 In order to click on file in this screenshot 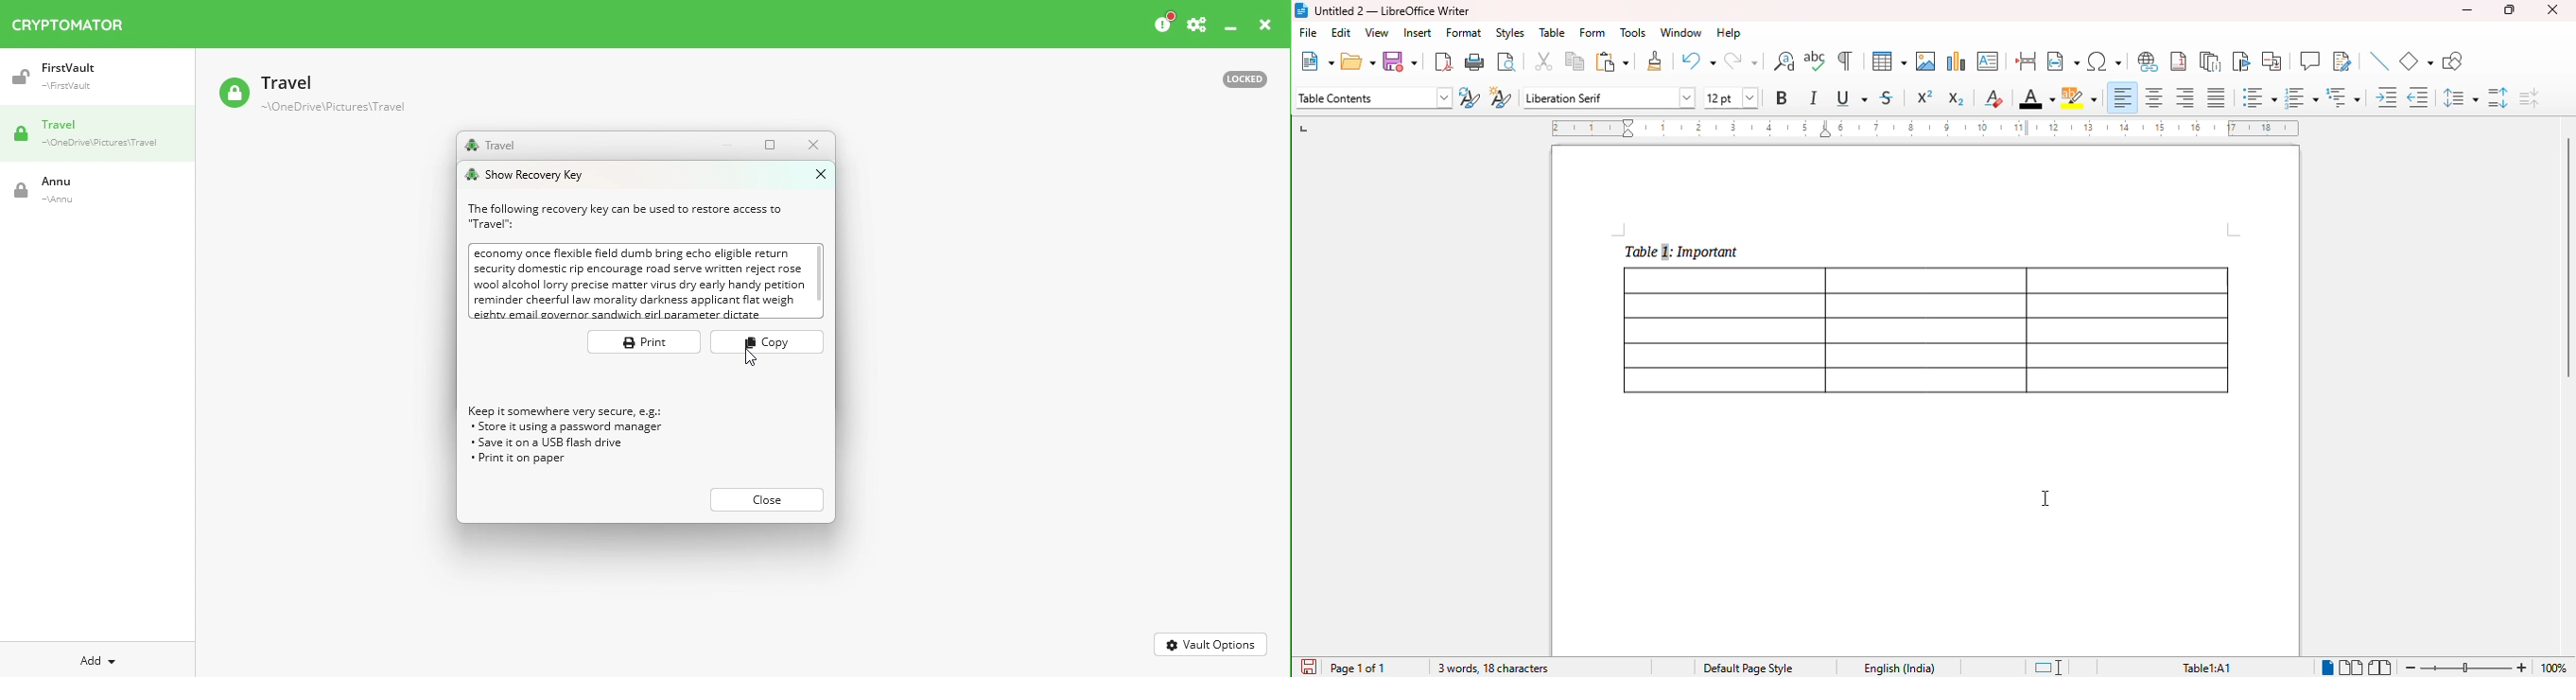, I will do `click(1308, 32)`.